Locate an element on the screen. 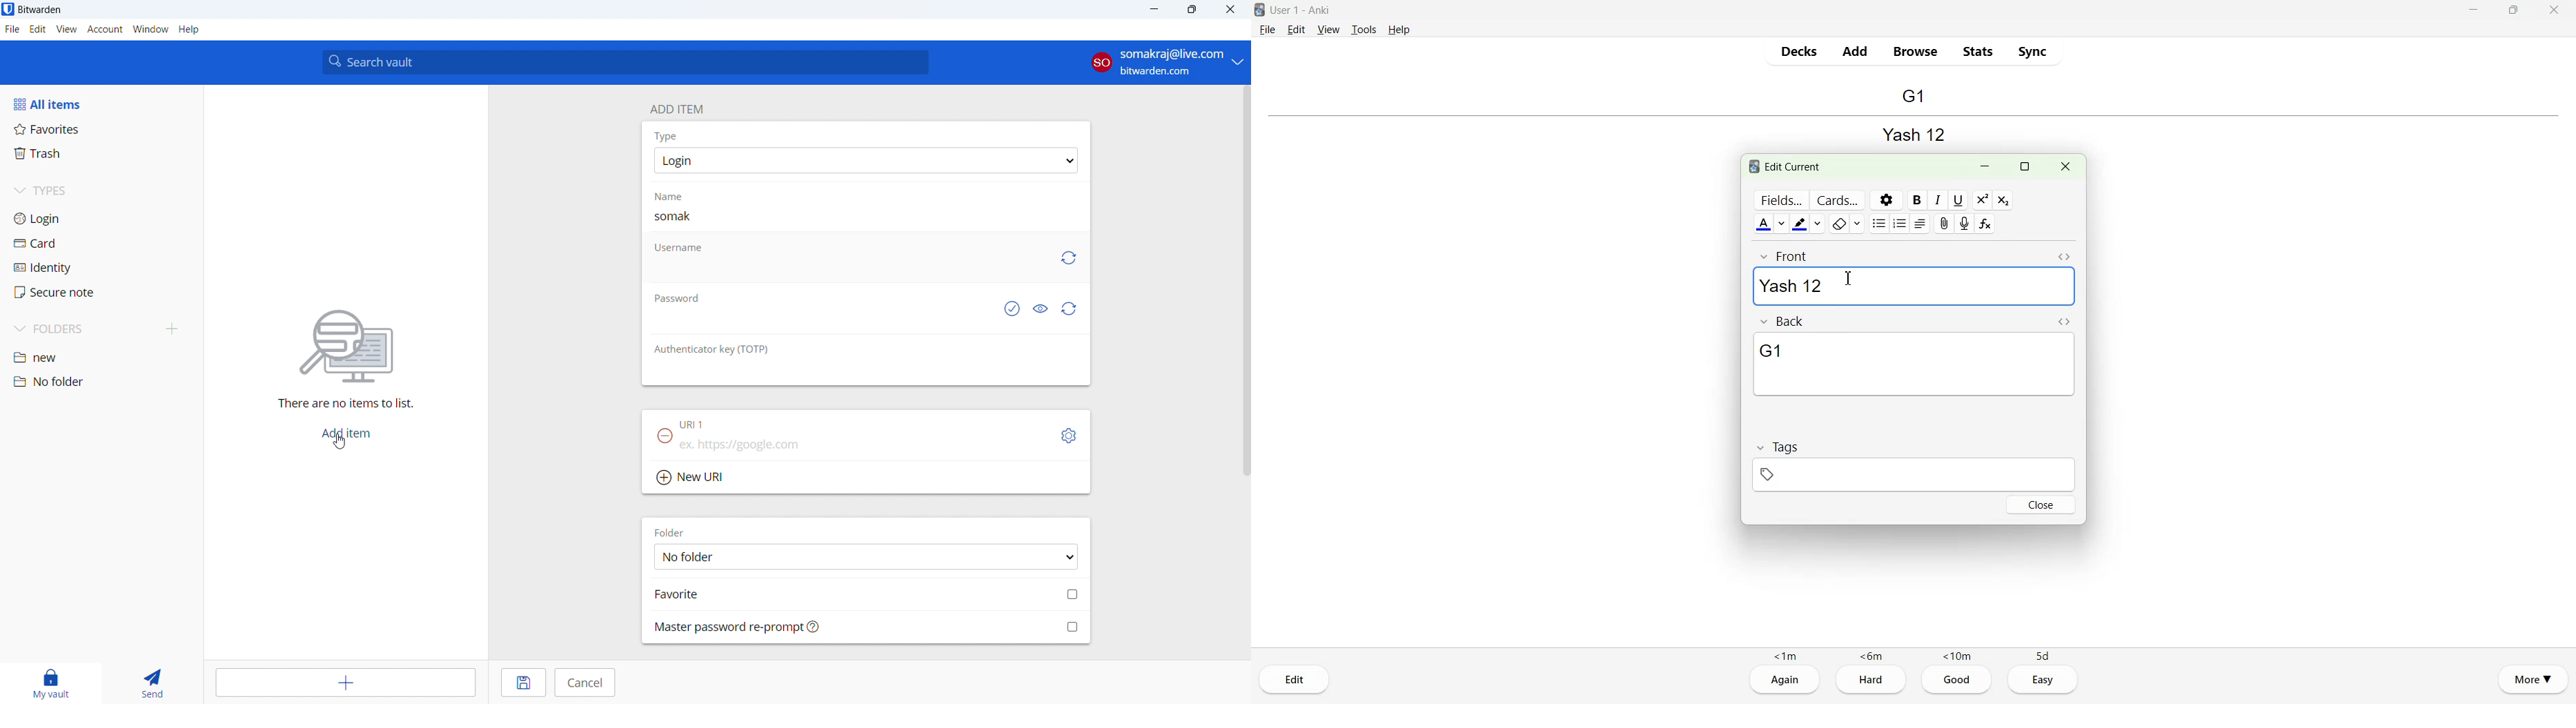  Alignment is located at coordinates (1920, 224).